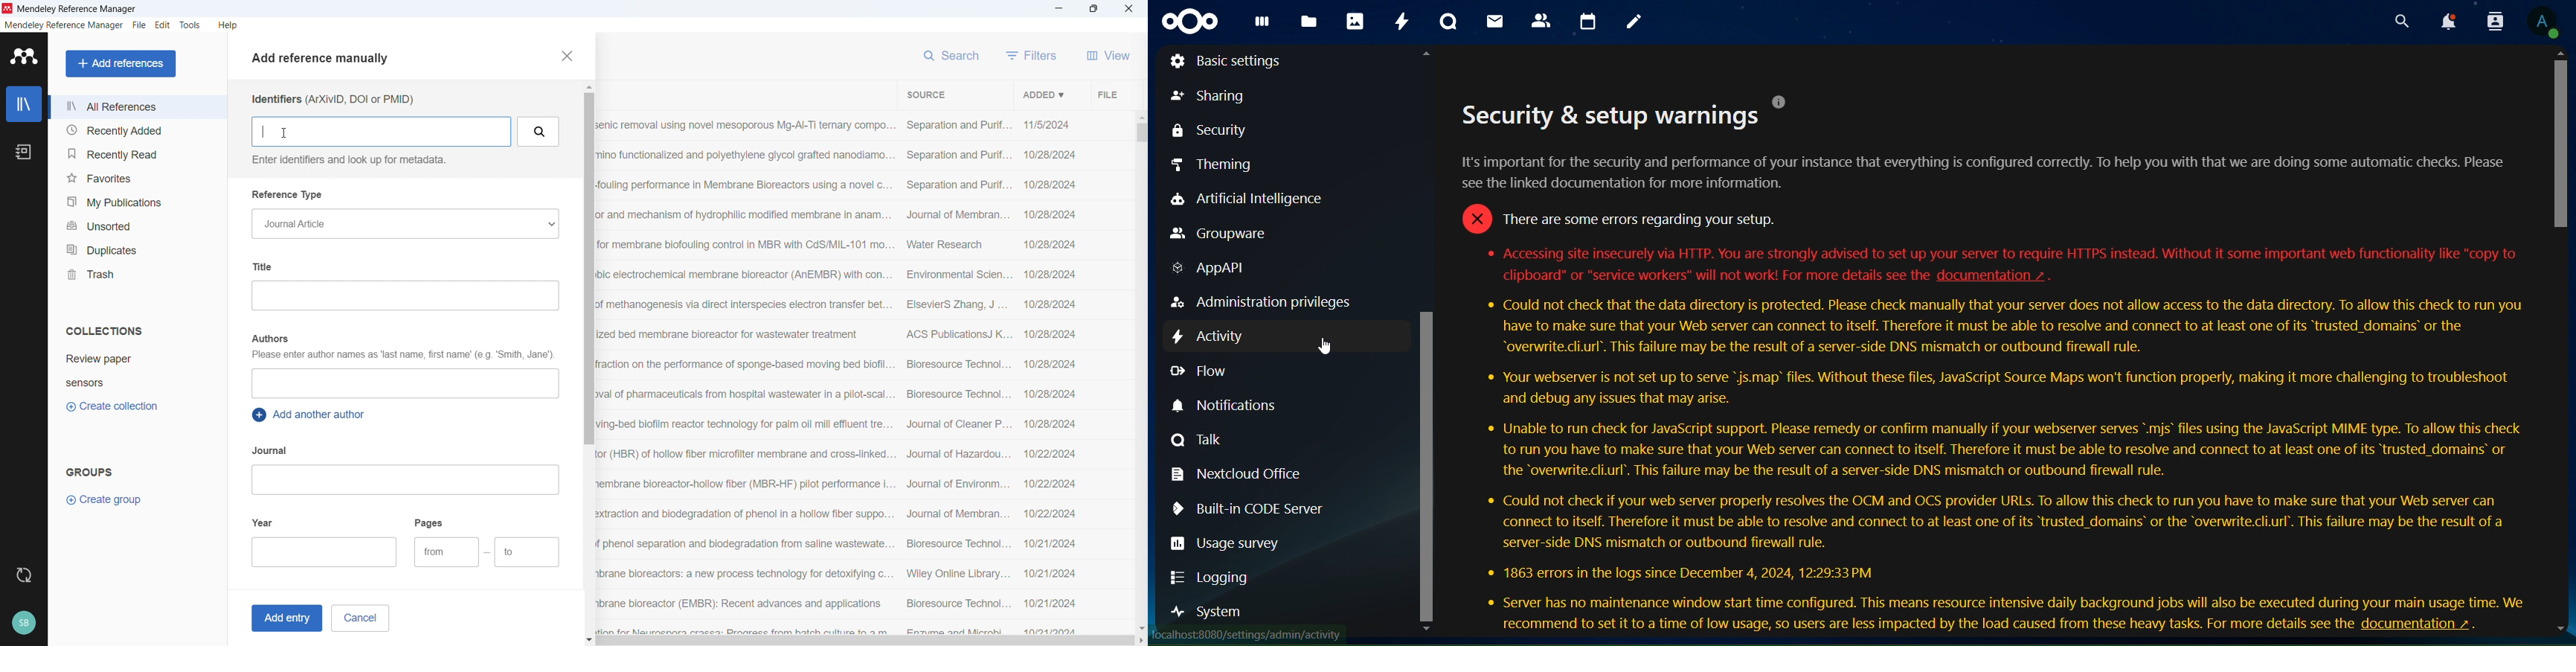 Image resolution: width=2576 pixels, height=672 pixels. I want to click on o There are some errors regarding your setup., so click(1613, 217).